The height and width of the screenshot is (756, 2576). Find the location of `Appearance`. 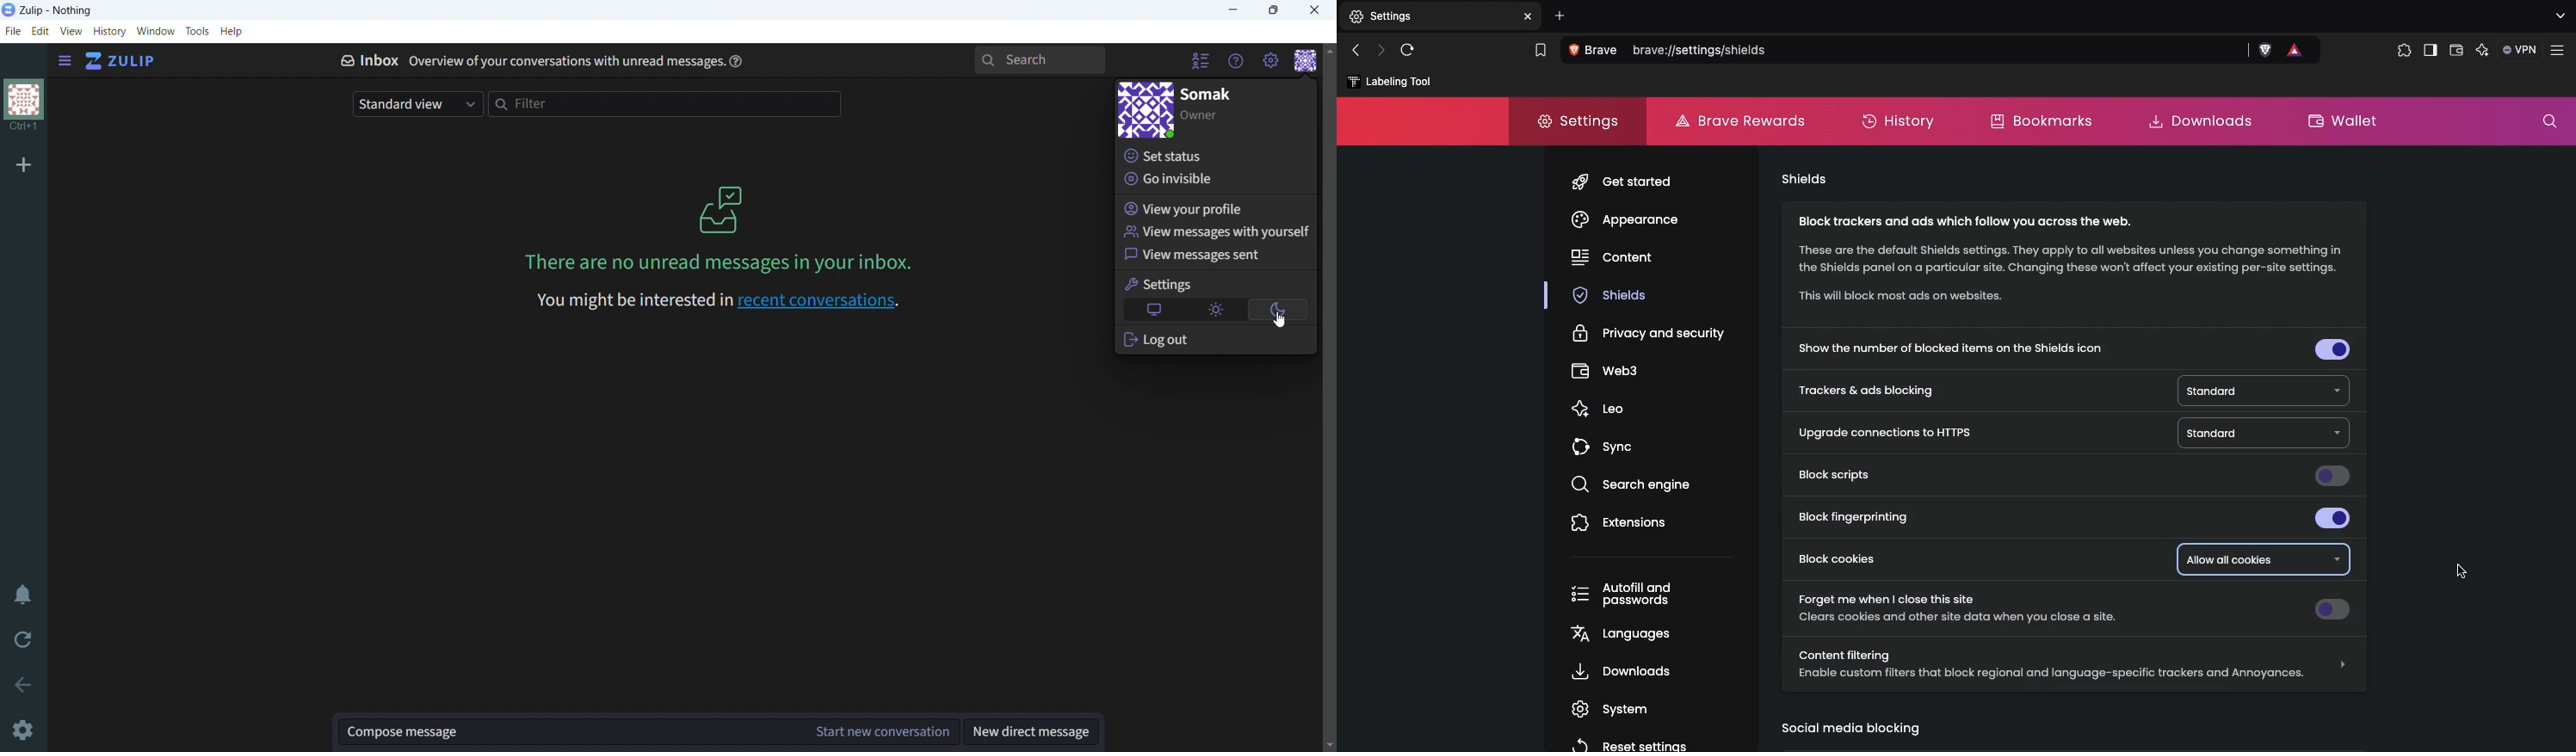

Appearance is located at coordinates (1628, 219).